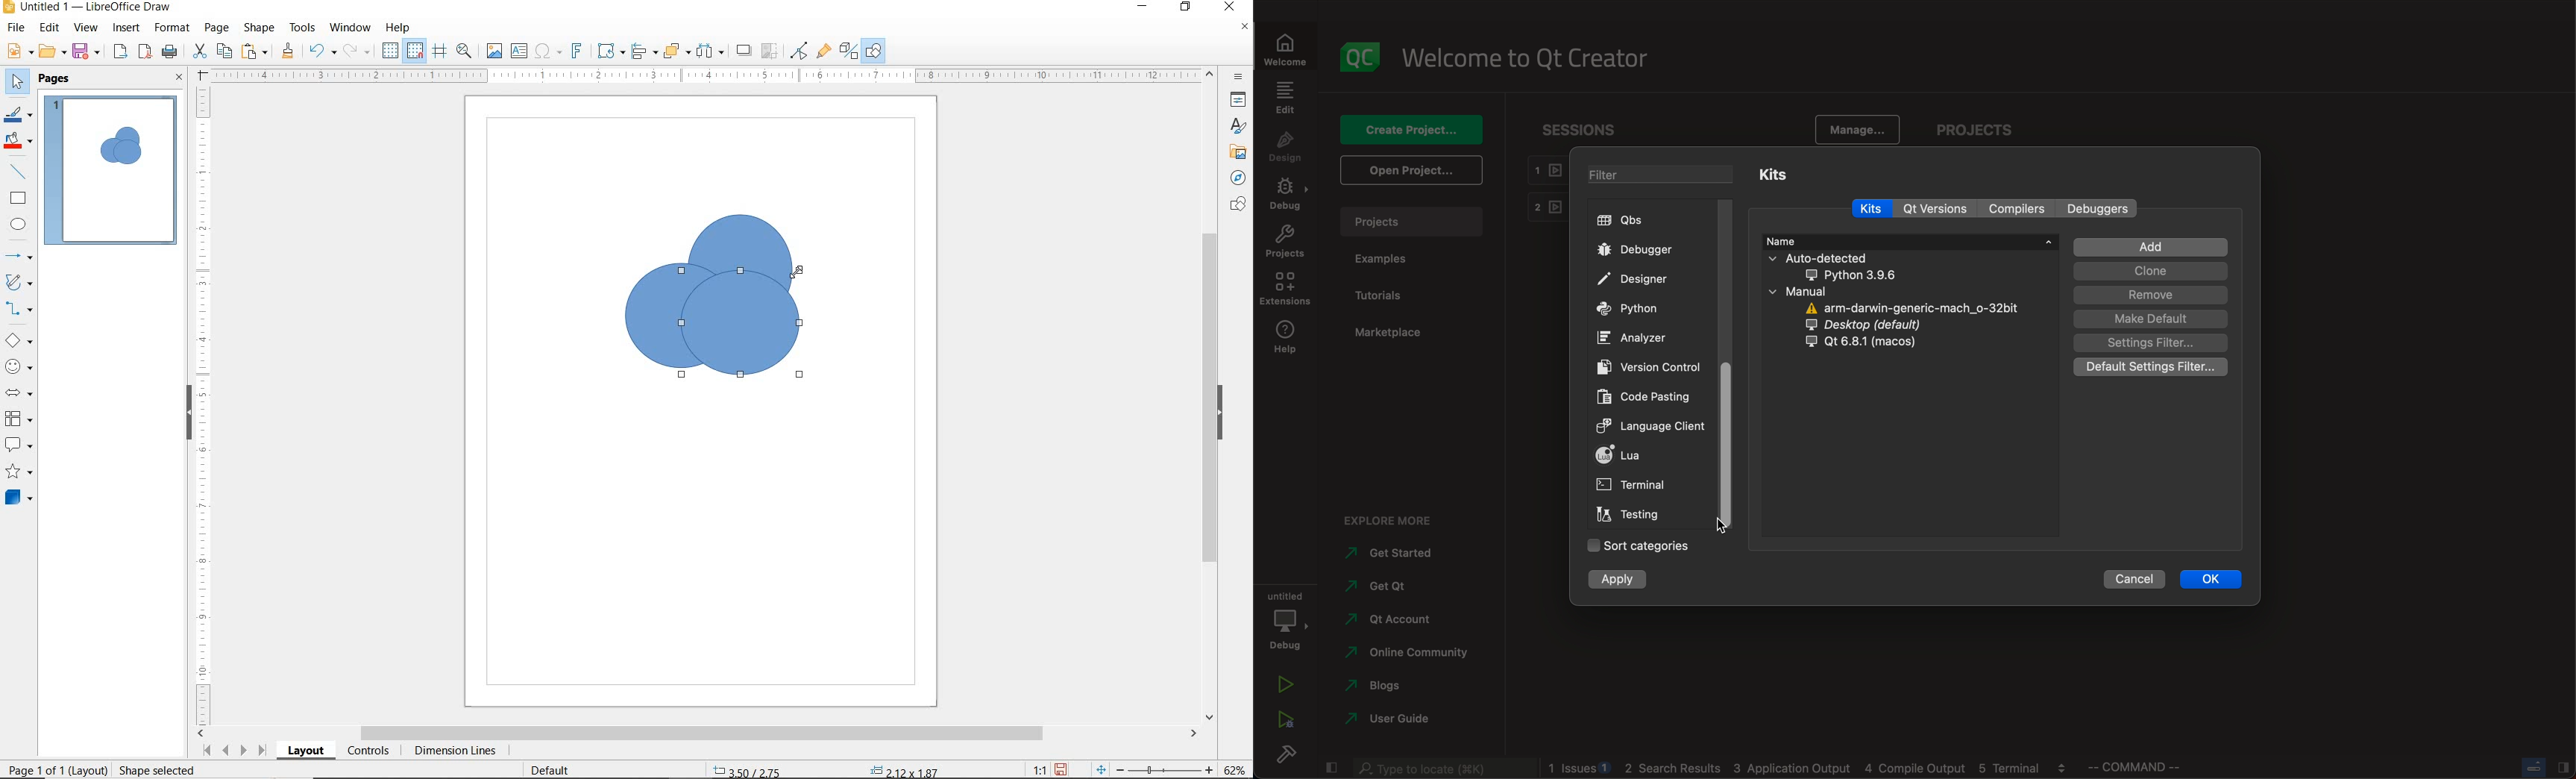 This screenshot has width=2576, height=784. What do you see at coordinates (1063, 769) in the screenshot?
I see `SAVE` at bounding box center [1063, 769].